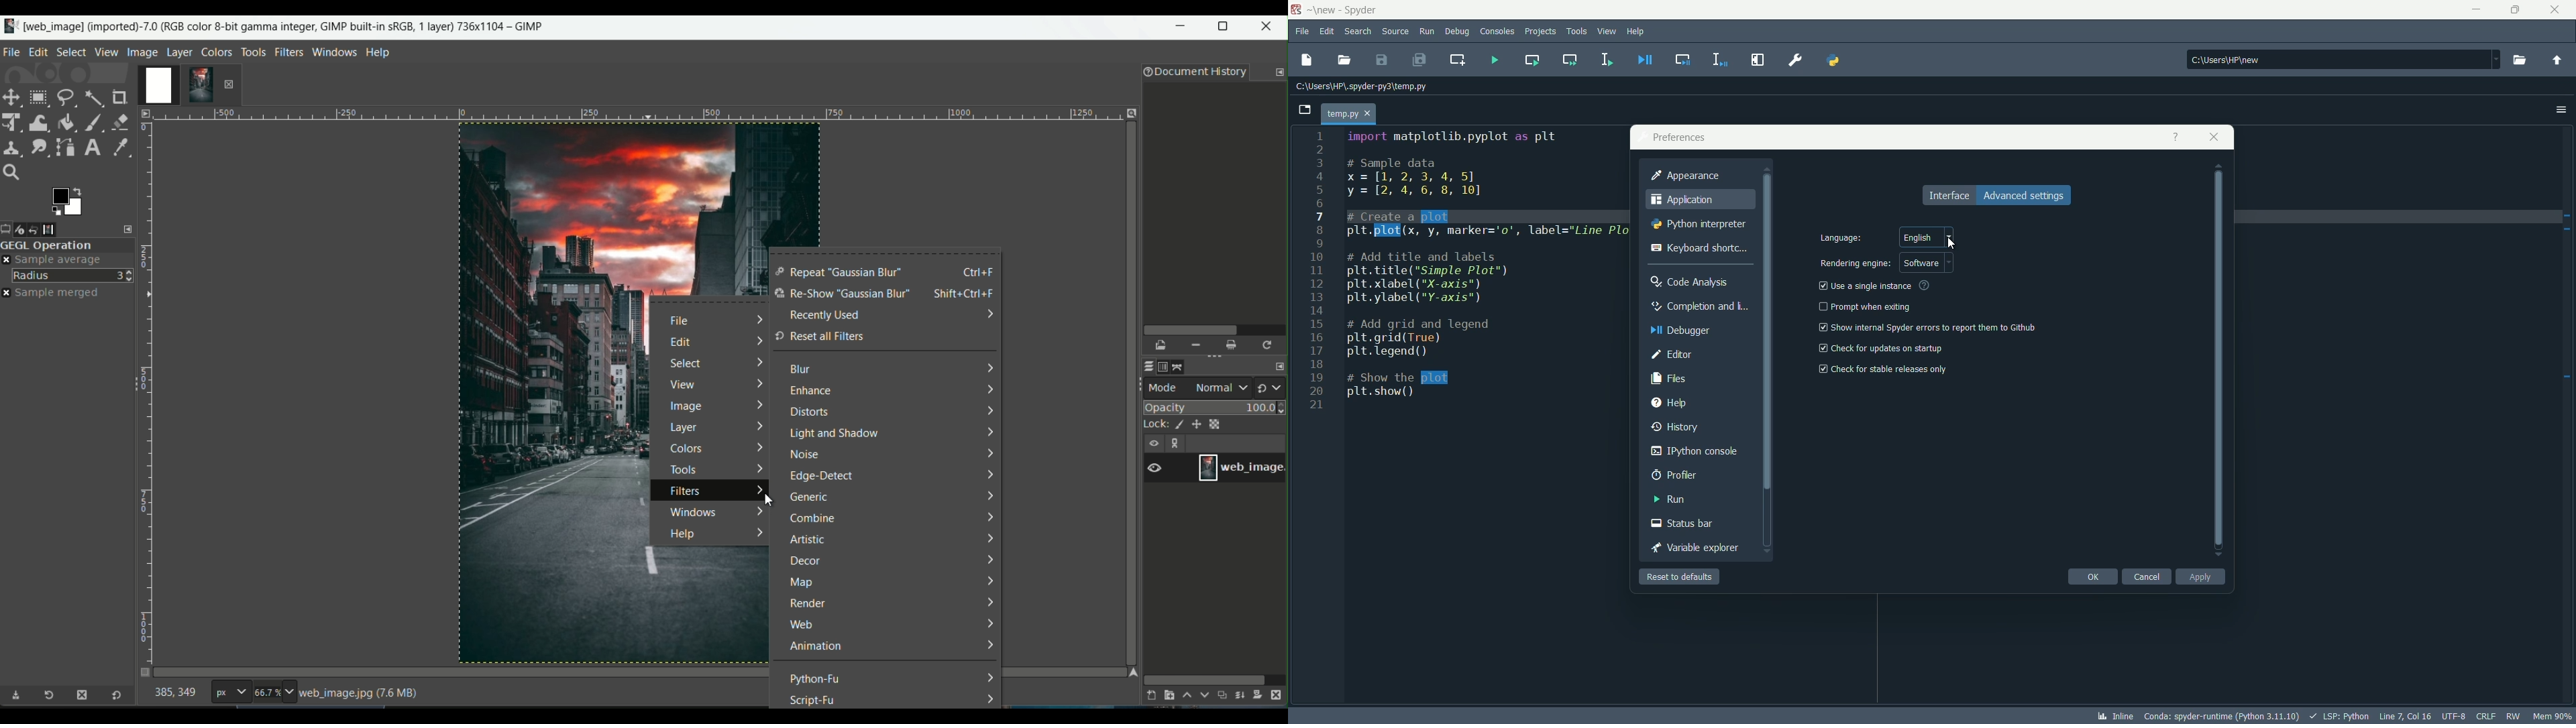  I want to click on C:\Users\HP\.spyder-py3\temp.py, so click(1362, 86).